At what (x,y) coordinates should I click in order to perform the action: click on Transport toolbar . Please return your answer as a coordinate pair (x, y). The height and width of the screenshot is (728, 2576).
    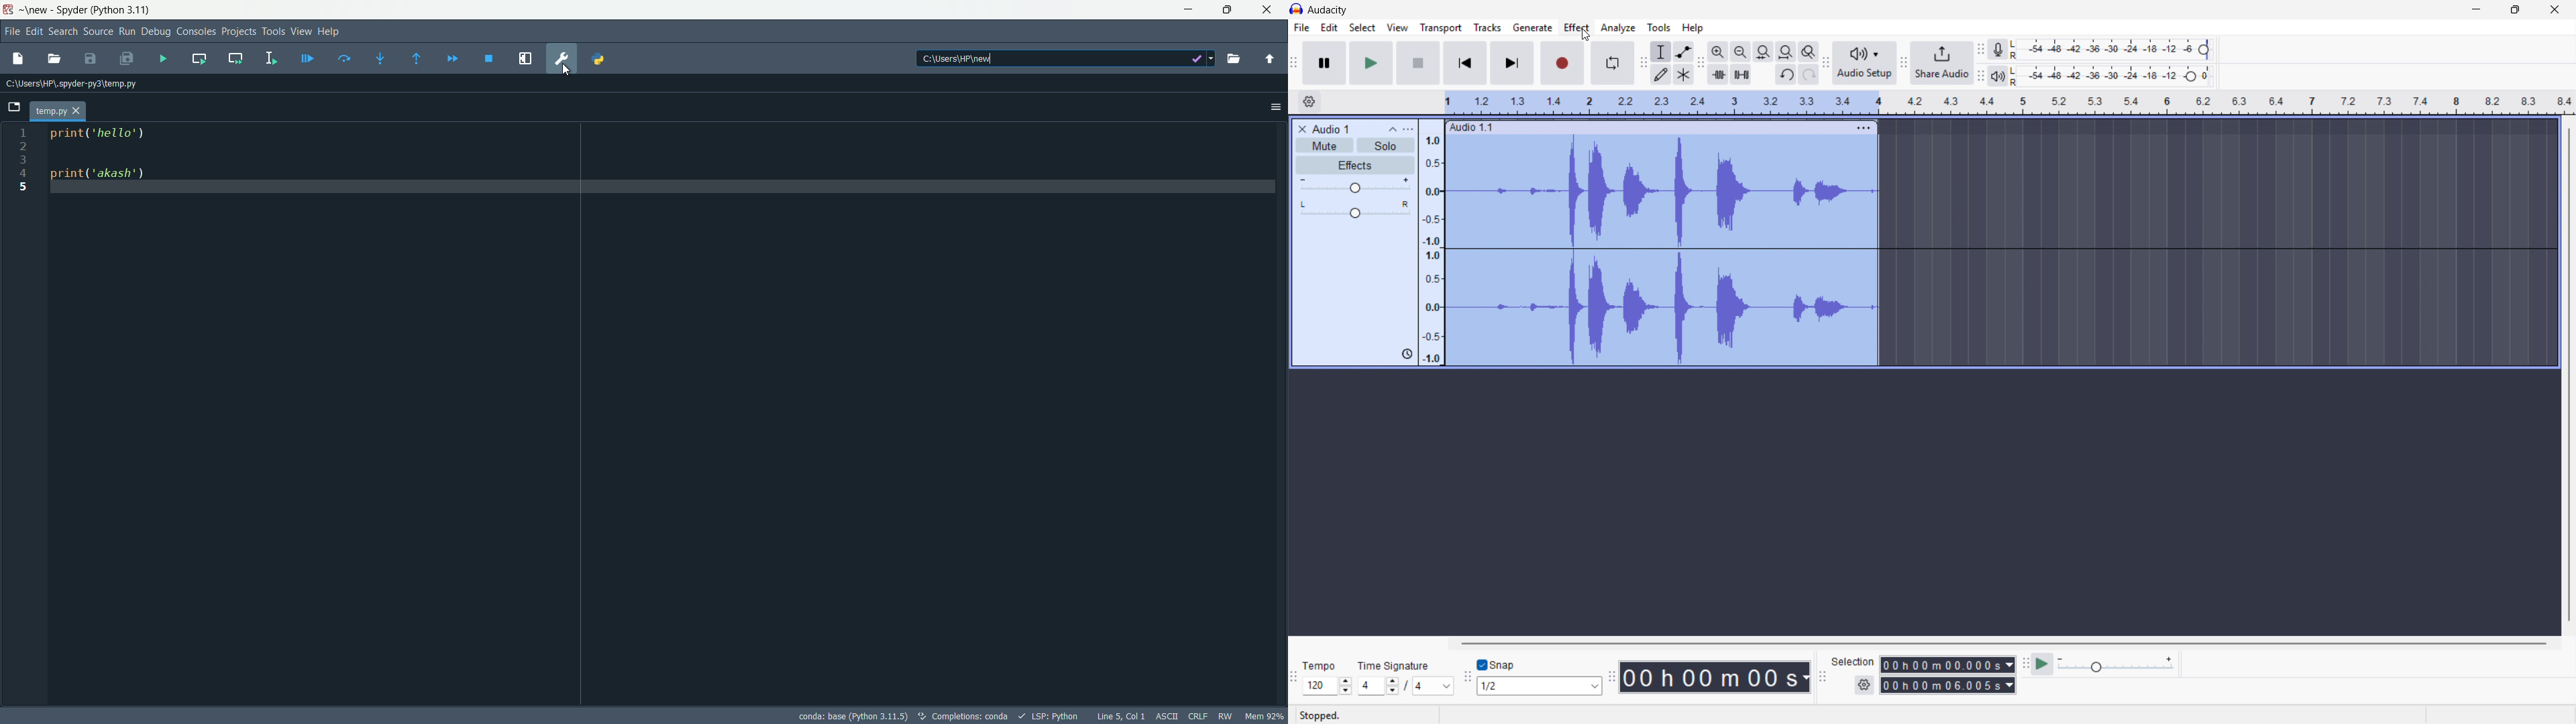
    Looking at the image, I should click on (1293, 64).